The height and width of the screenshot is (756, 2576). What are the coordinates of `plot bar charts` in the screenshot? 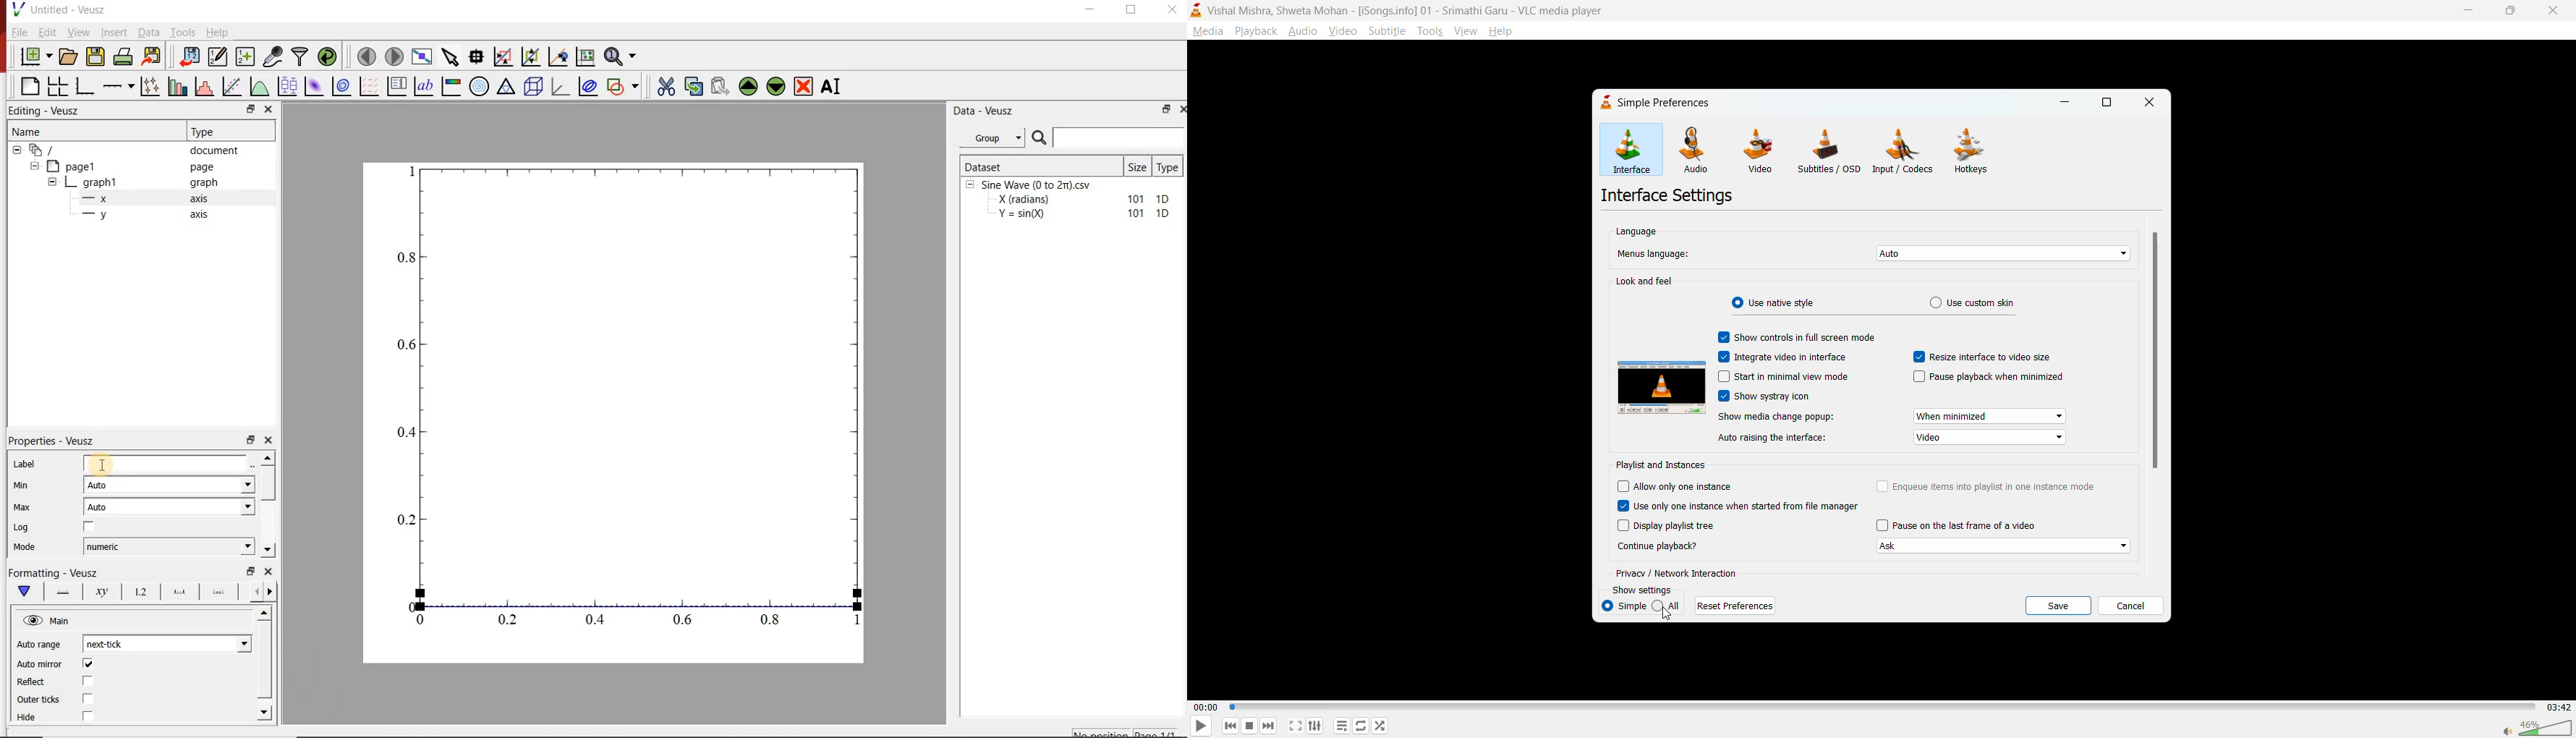 It's located at (180, 85).